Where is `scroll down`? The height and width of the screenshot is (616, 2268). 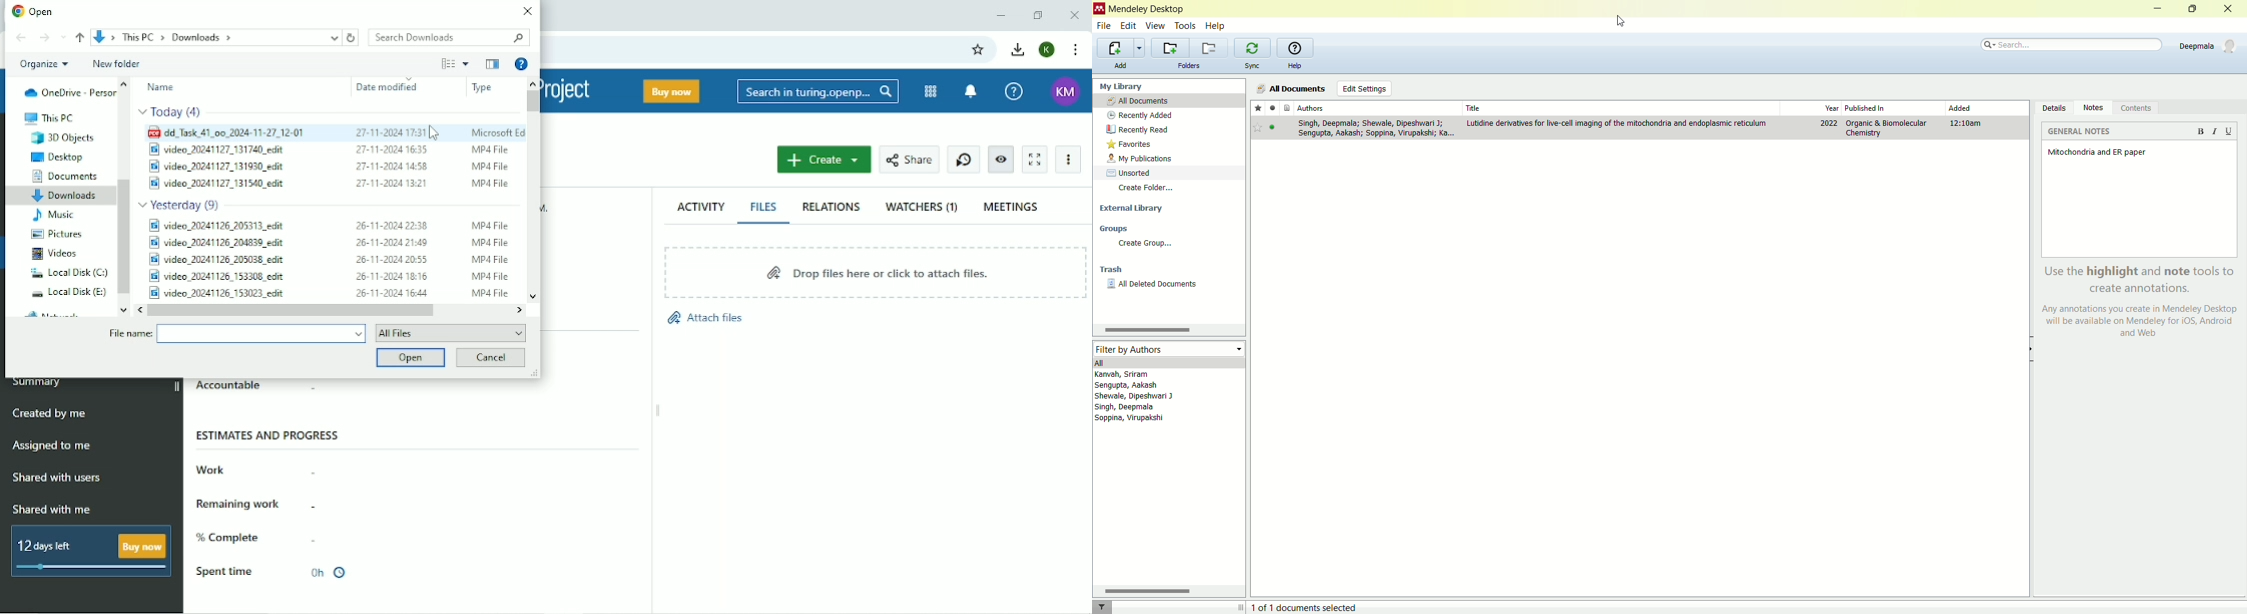 scroll down is located at coordinates (534, 290).